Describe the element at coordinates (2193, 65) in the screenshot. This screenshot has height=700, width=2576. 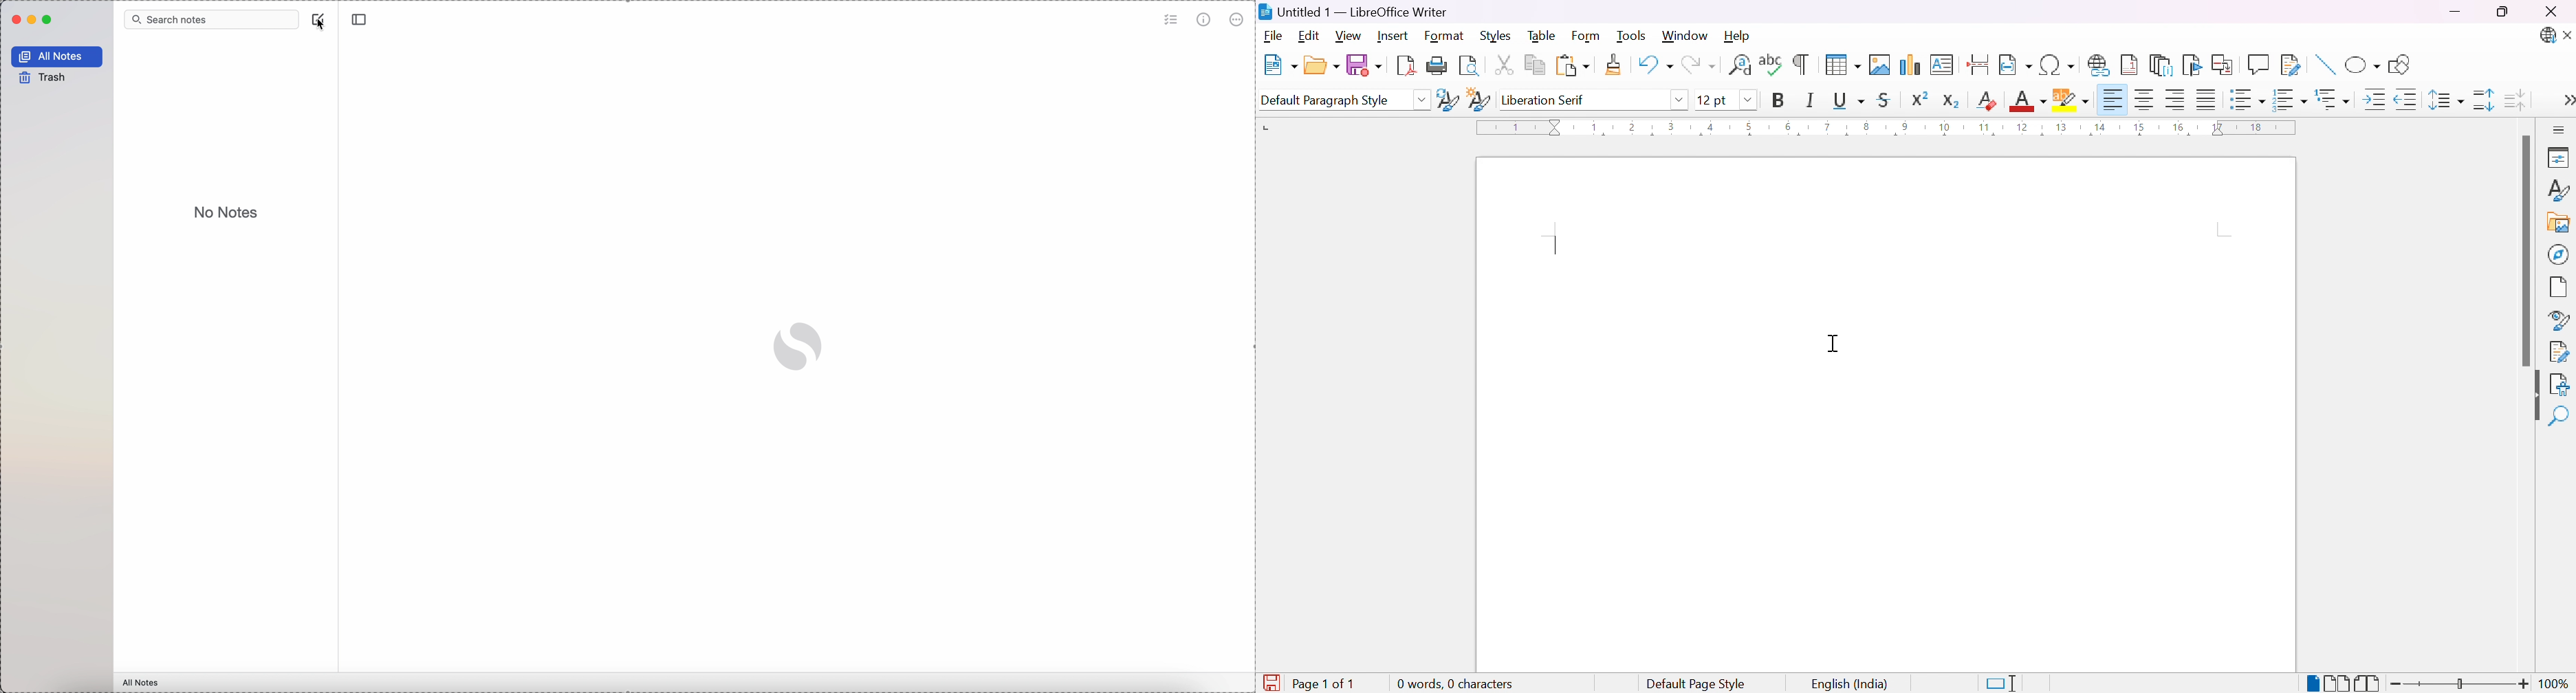
I see `Insert bookmark` at that location.